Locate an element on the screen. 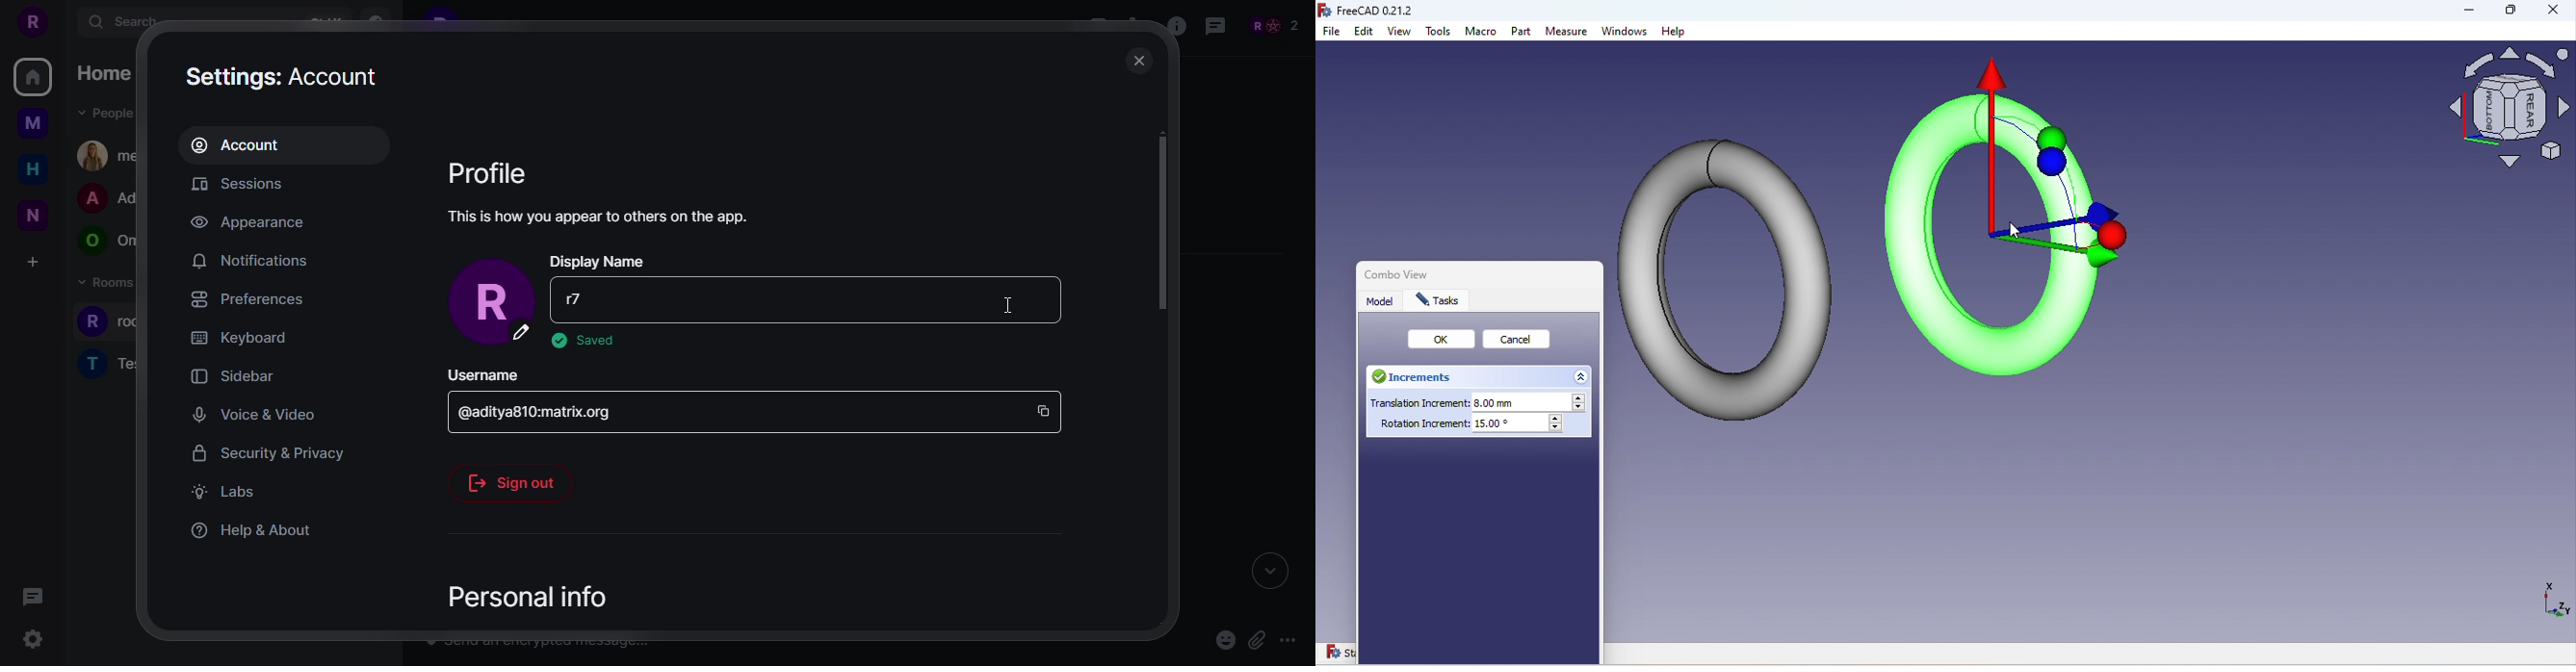 The width and height of the screenshot is (2576, 672). personal info is located at coordinates (532, 591).